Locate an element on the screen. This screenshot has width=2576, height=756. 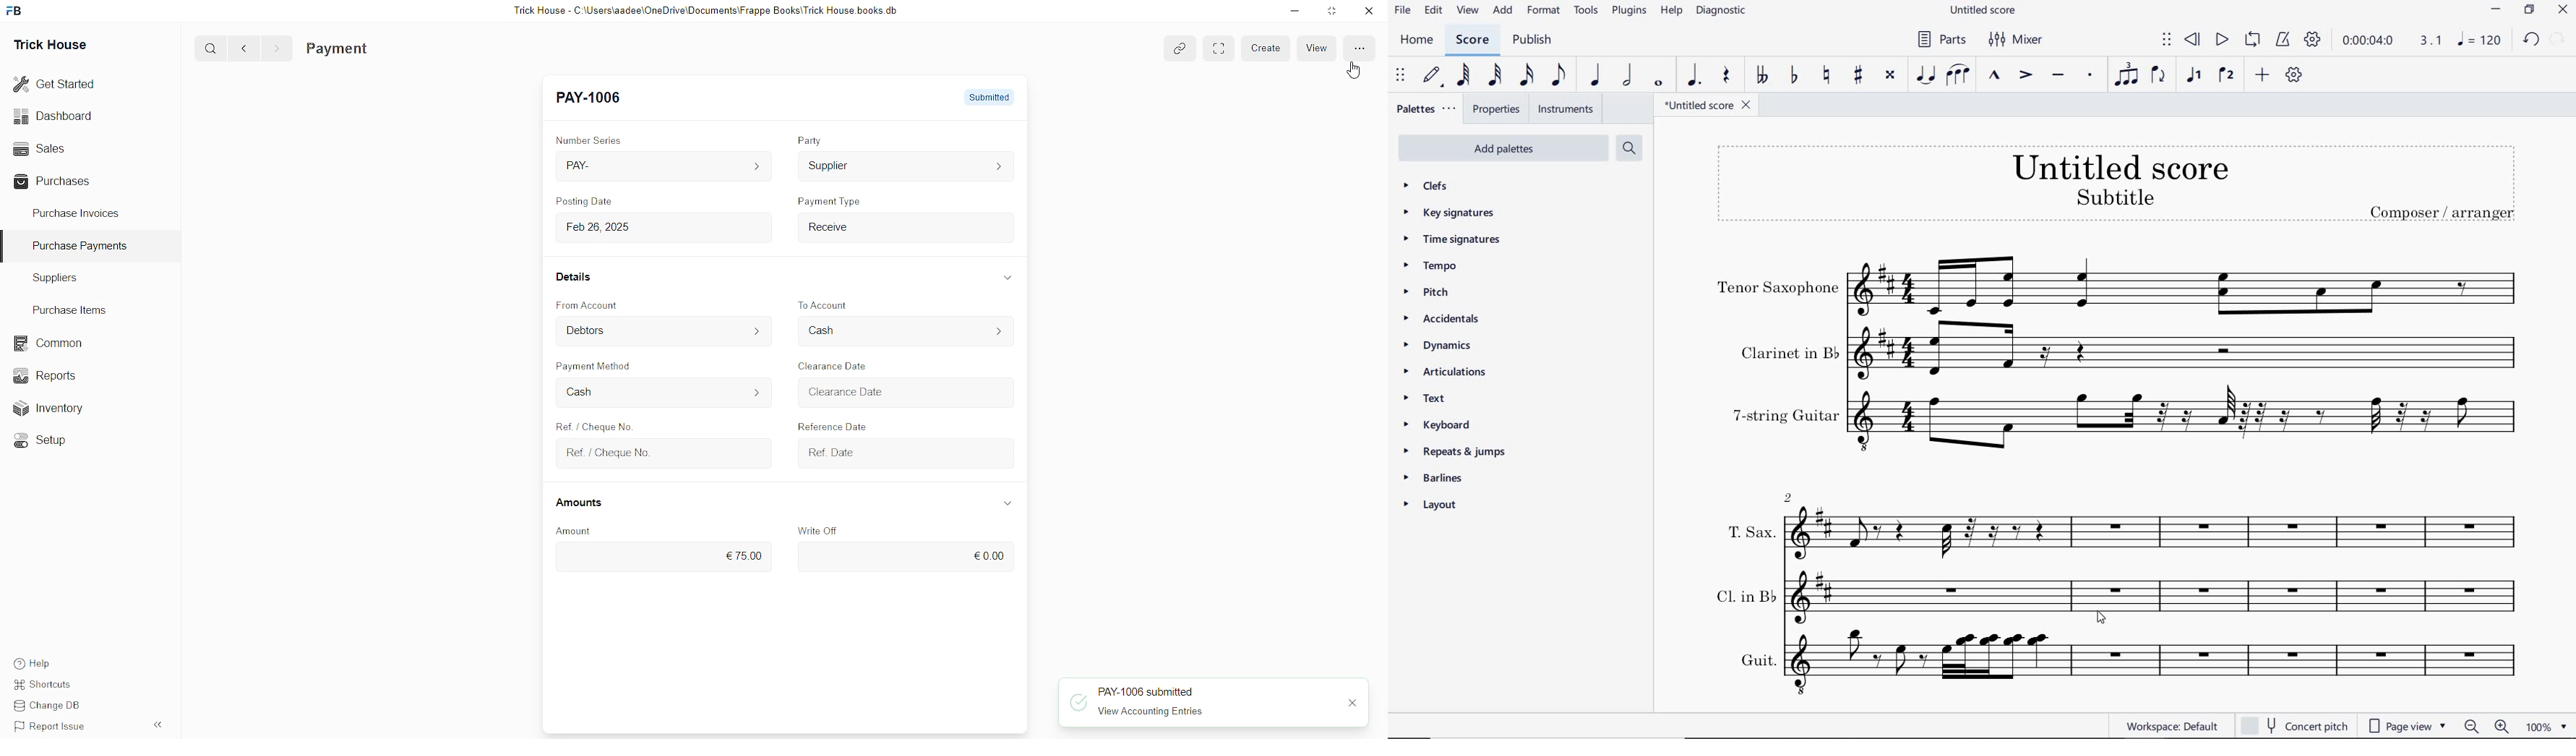
Purchase Payments is located at coordinates (85, 246).